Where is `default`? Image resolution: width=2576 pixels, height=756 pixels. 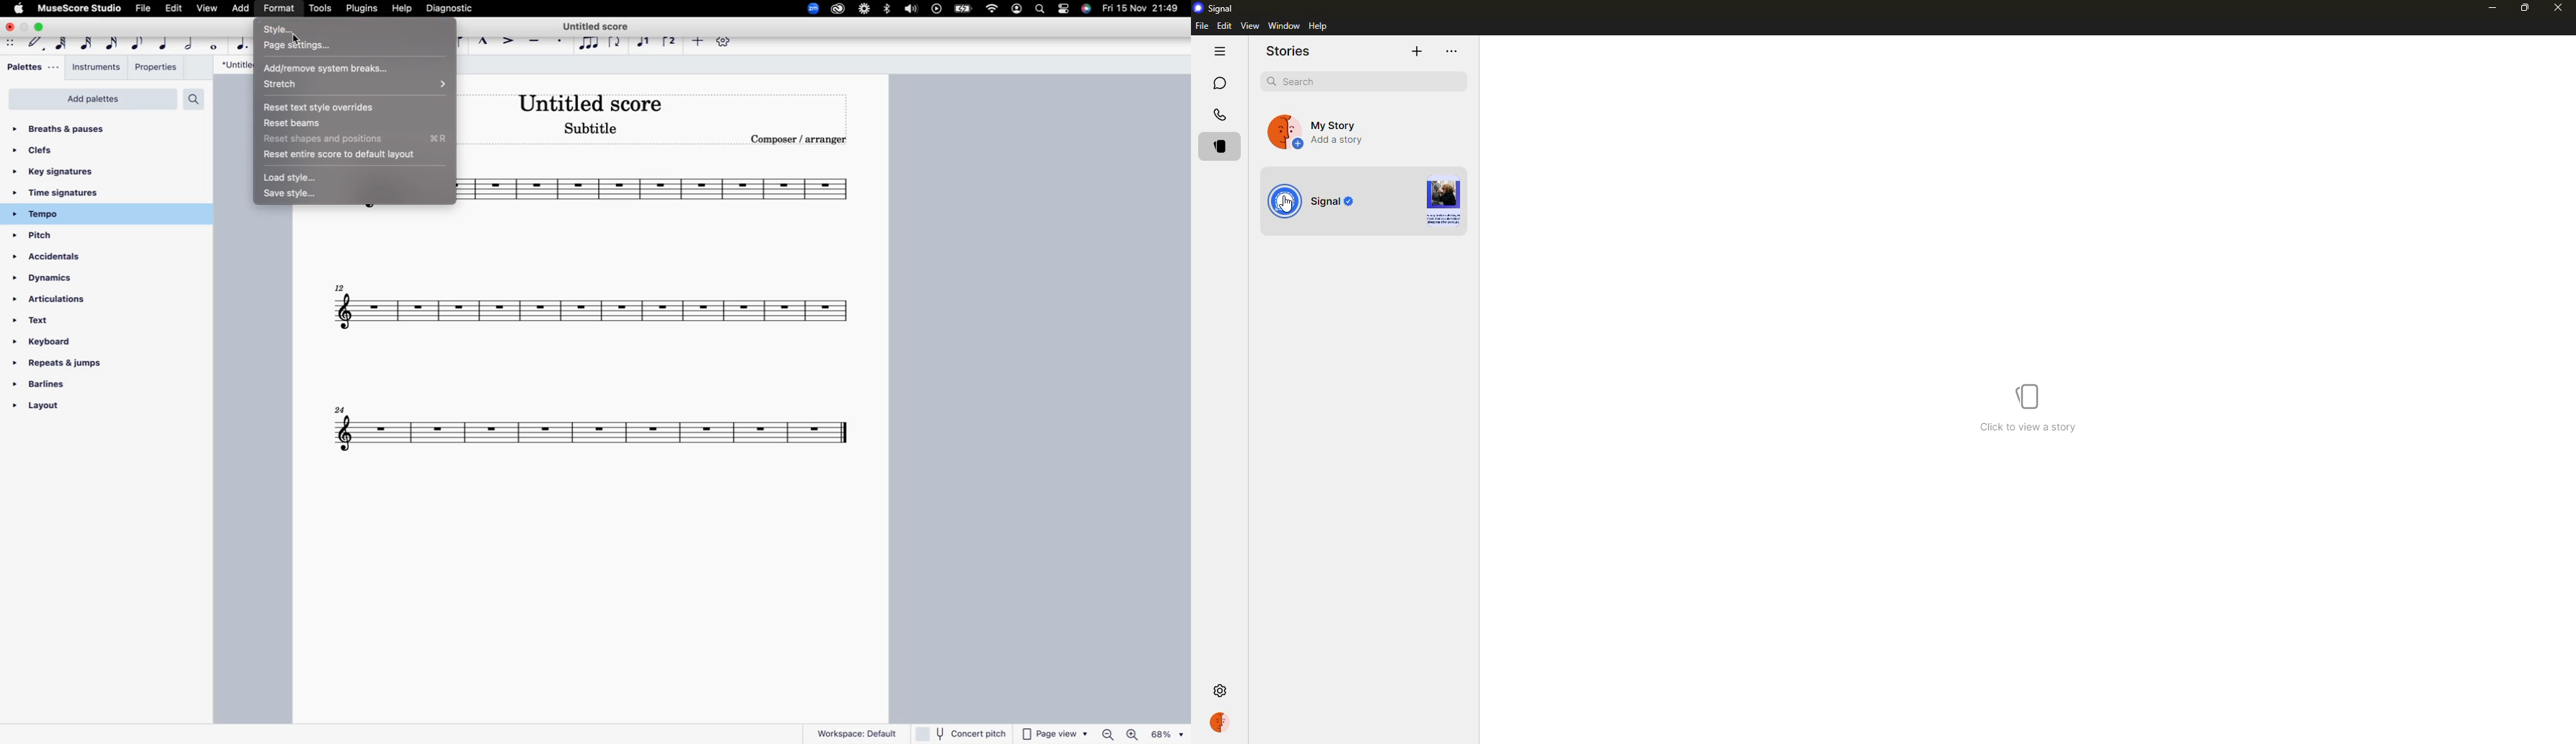 default is located at coordinates (37, 43).